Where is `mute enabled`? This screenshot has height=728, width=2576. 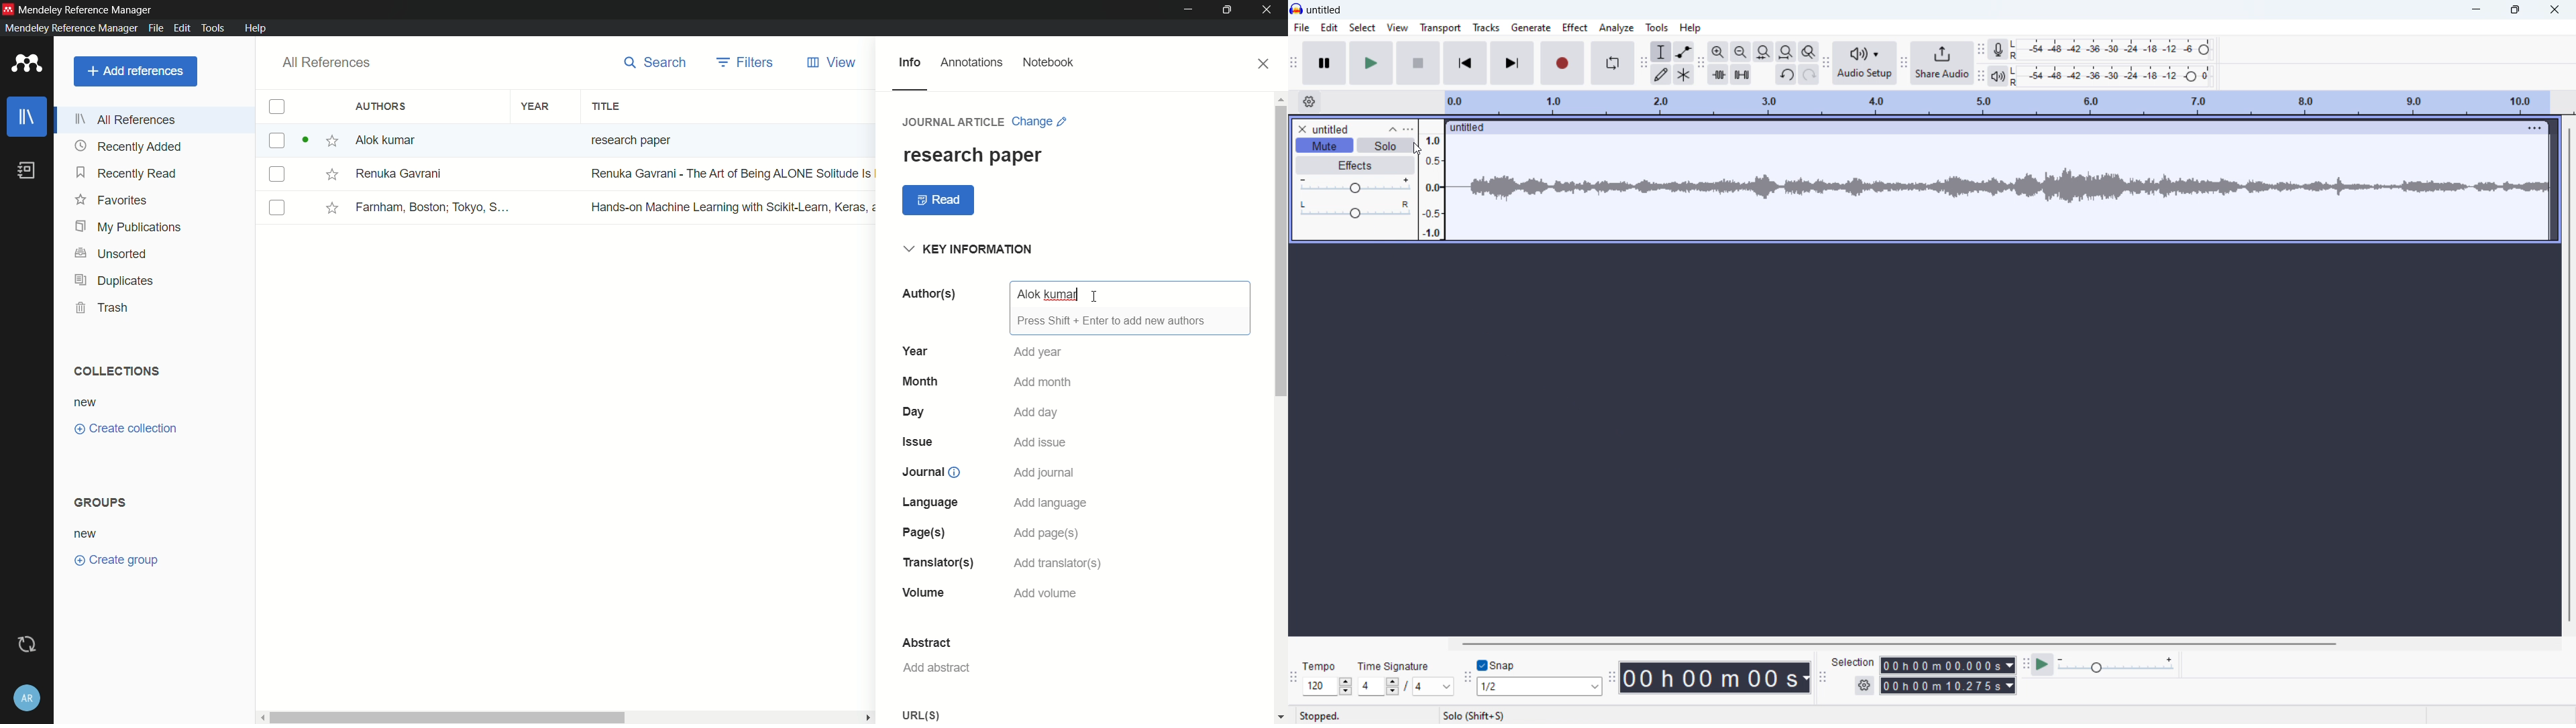
mute enabled is located at coordinates (1325, 145).